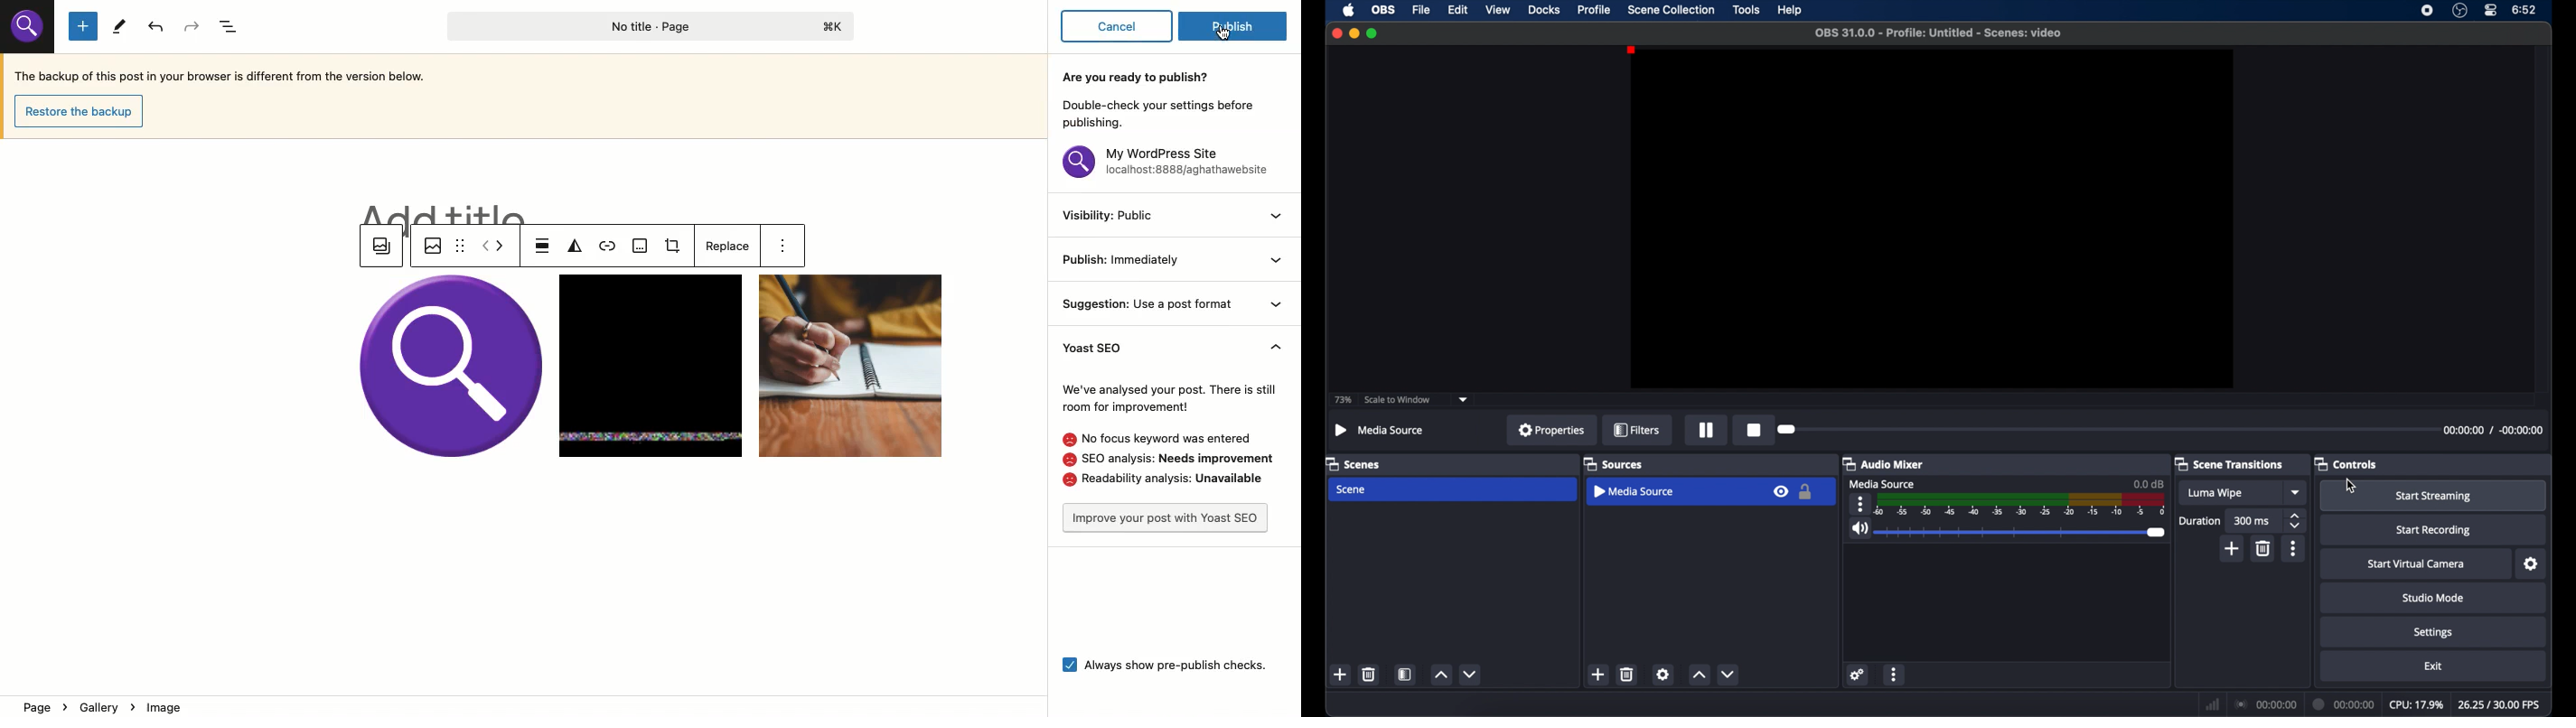 This screenshot has width=2576, height=728. I want to click on timestamps, so click(2493, 430).